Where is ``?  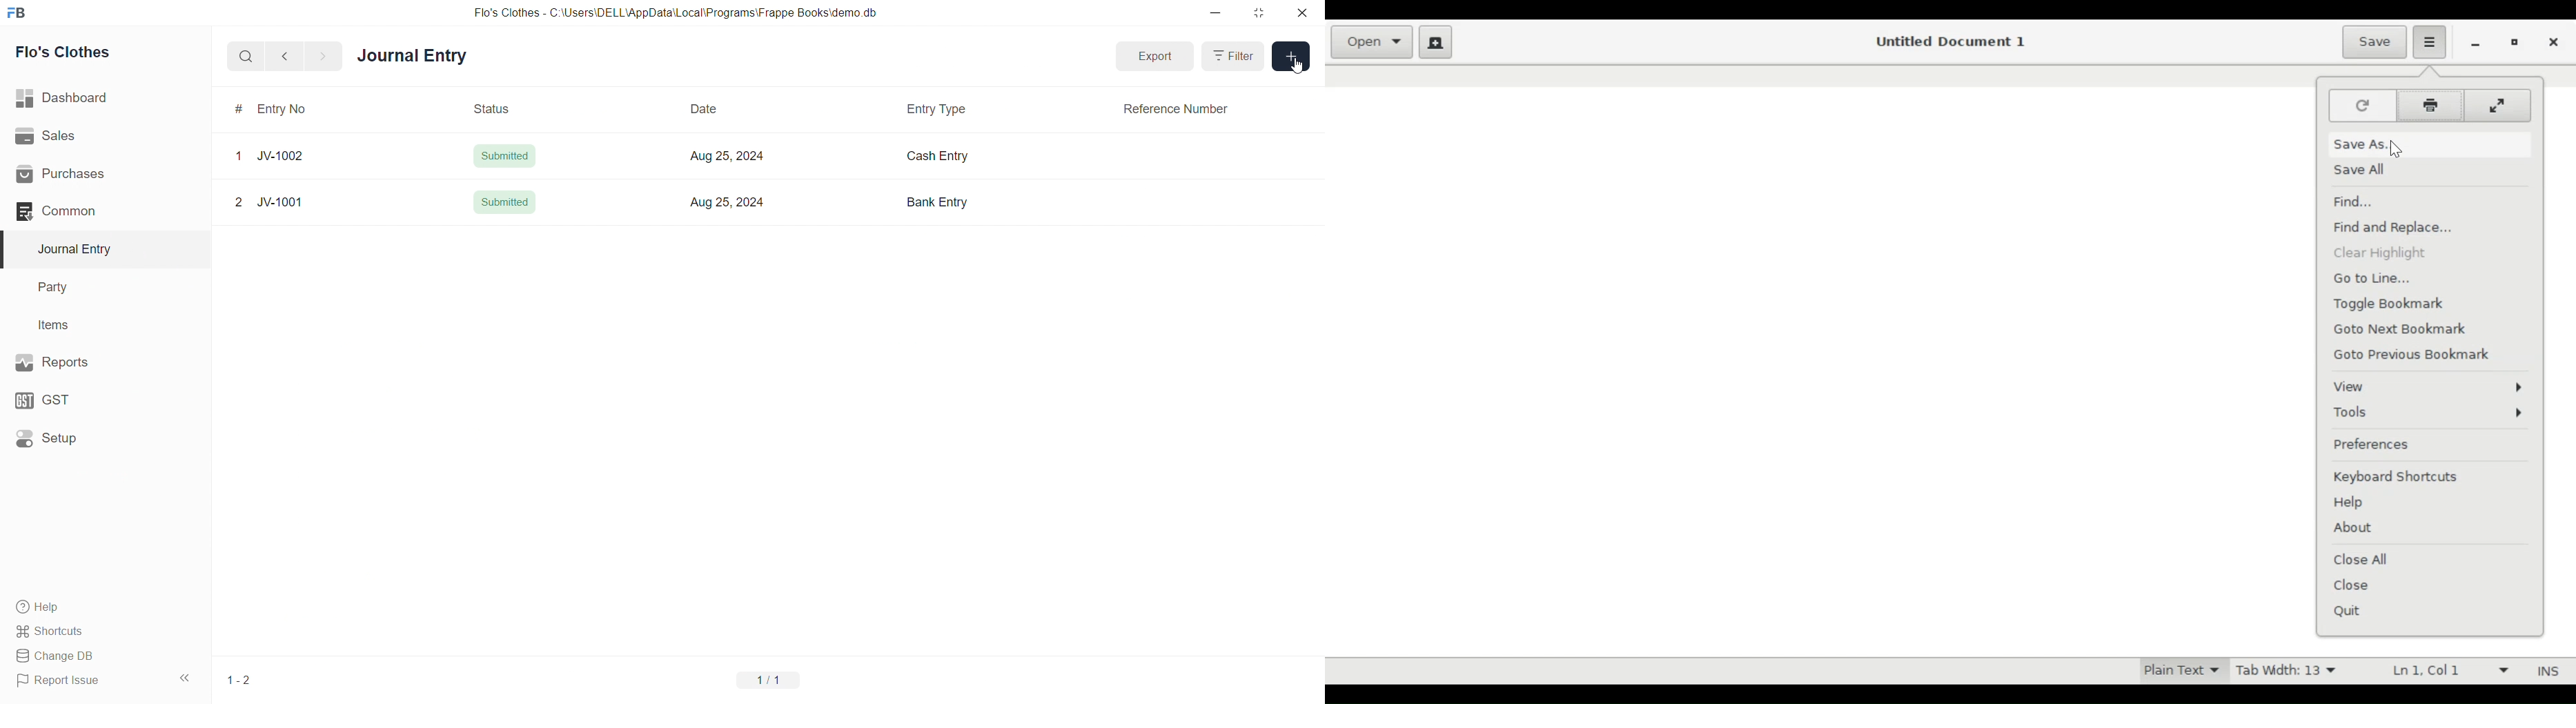
 is located at coordinates (239, 204).